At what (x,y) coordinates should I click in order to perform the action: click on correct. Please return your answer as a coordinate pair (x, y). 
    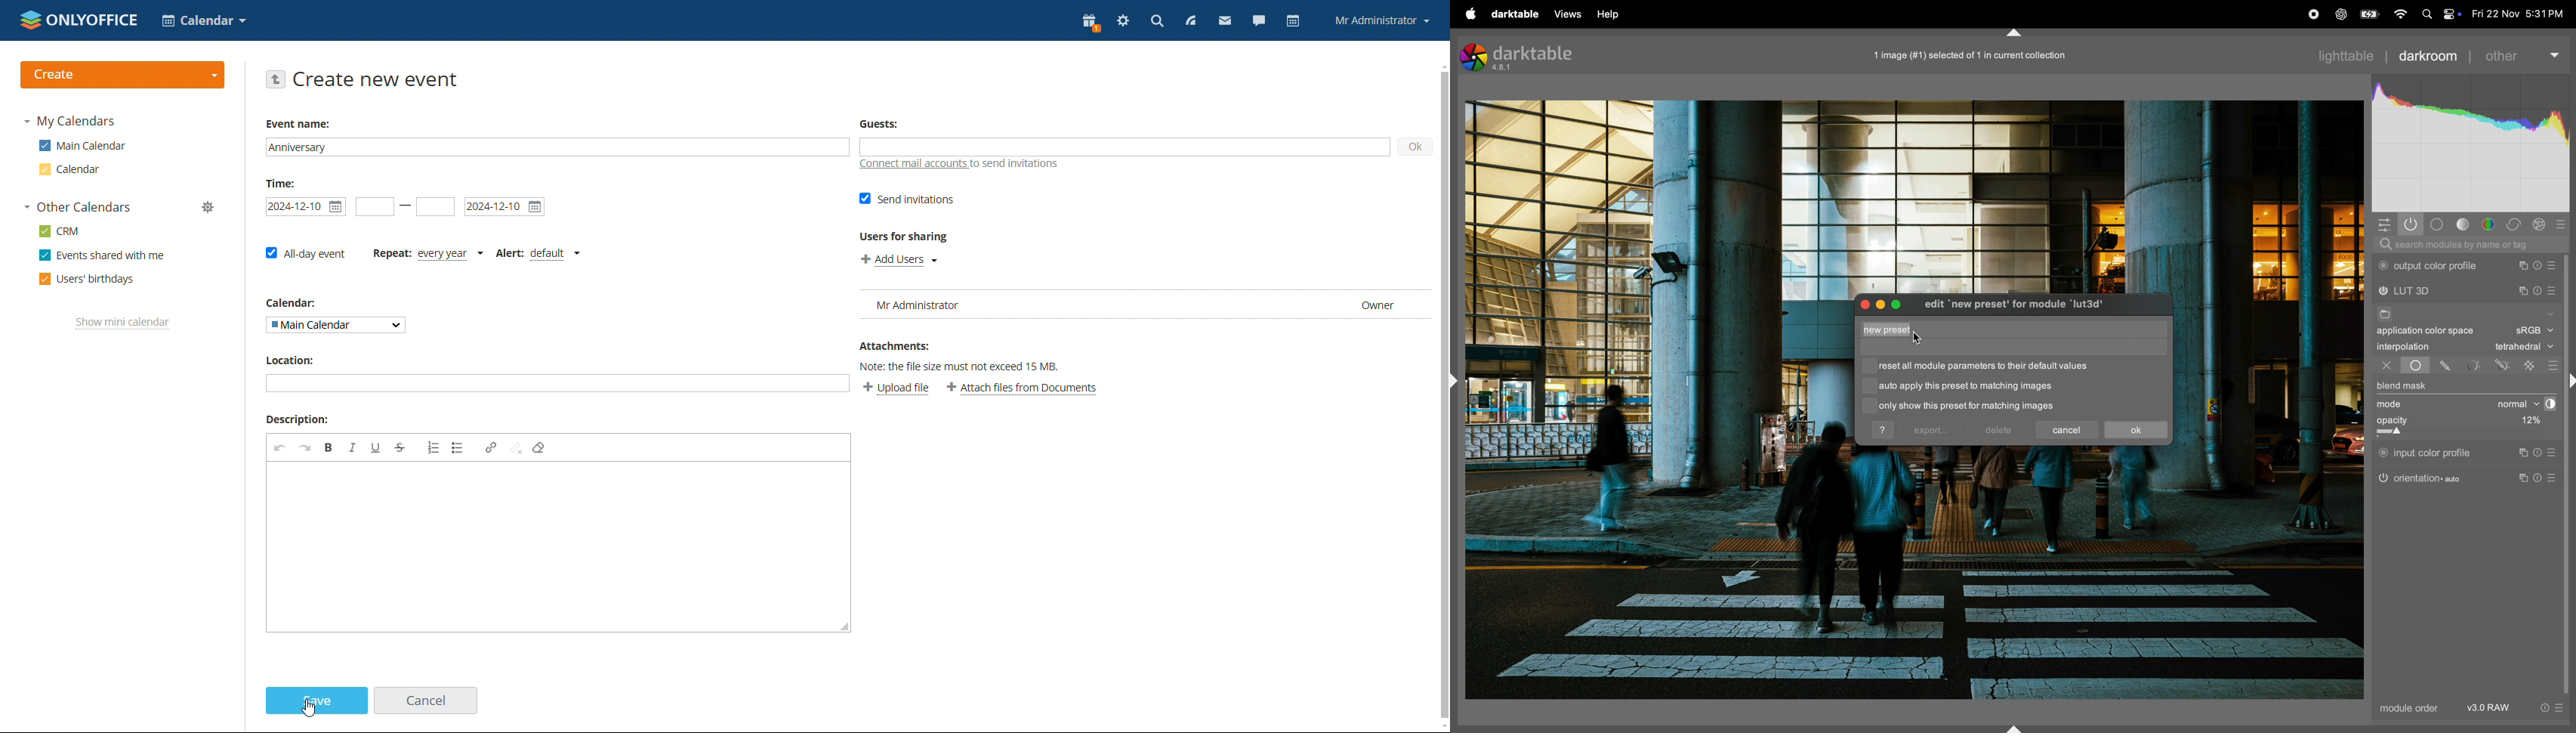
    Looking at the image, I should click on (2542, 225).